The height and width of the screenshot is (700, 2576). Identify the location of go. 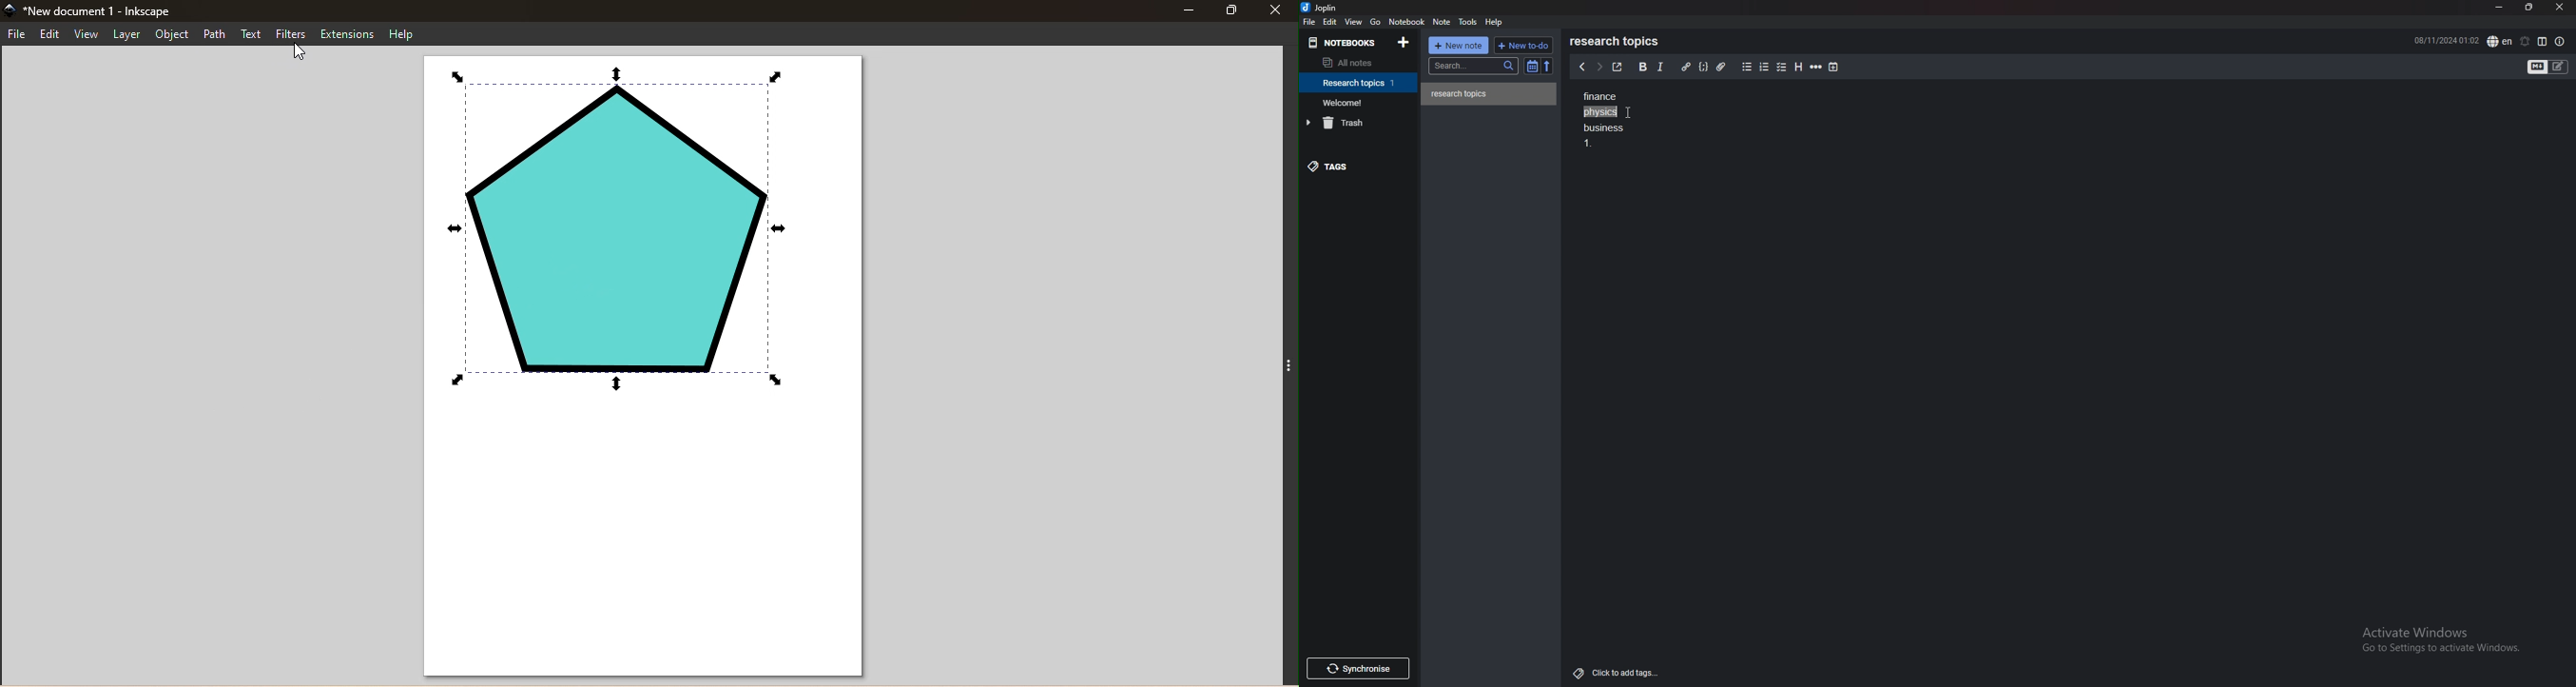
(1375, 22).